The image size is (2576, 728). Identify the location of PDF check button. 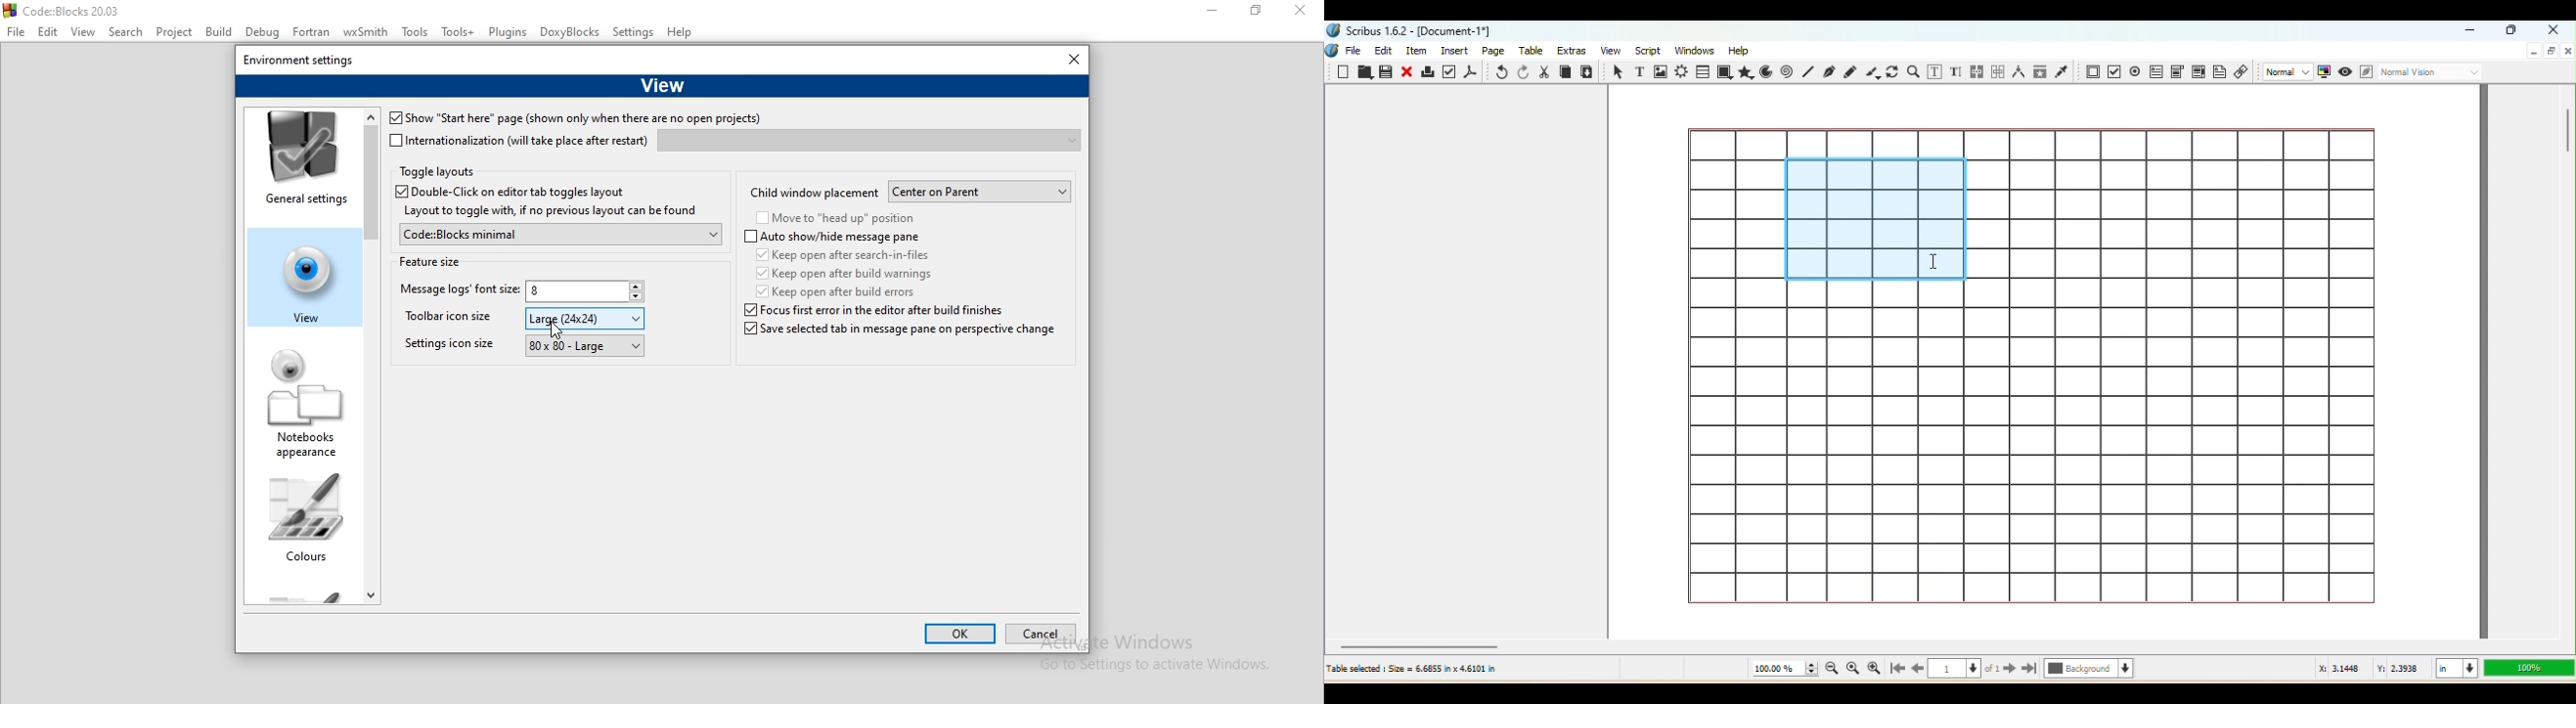
(2135, 70).